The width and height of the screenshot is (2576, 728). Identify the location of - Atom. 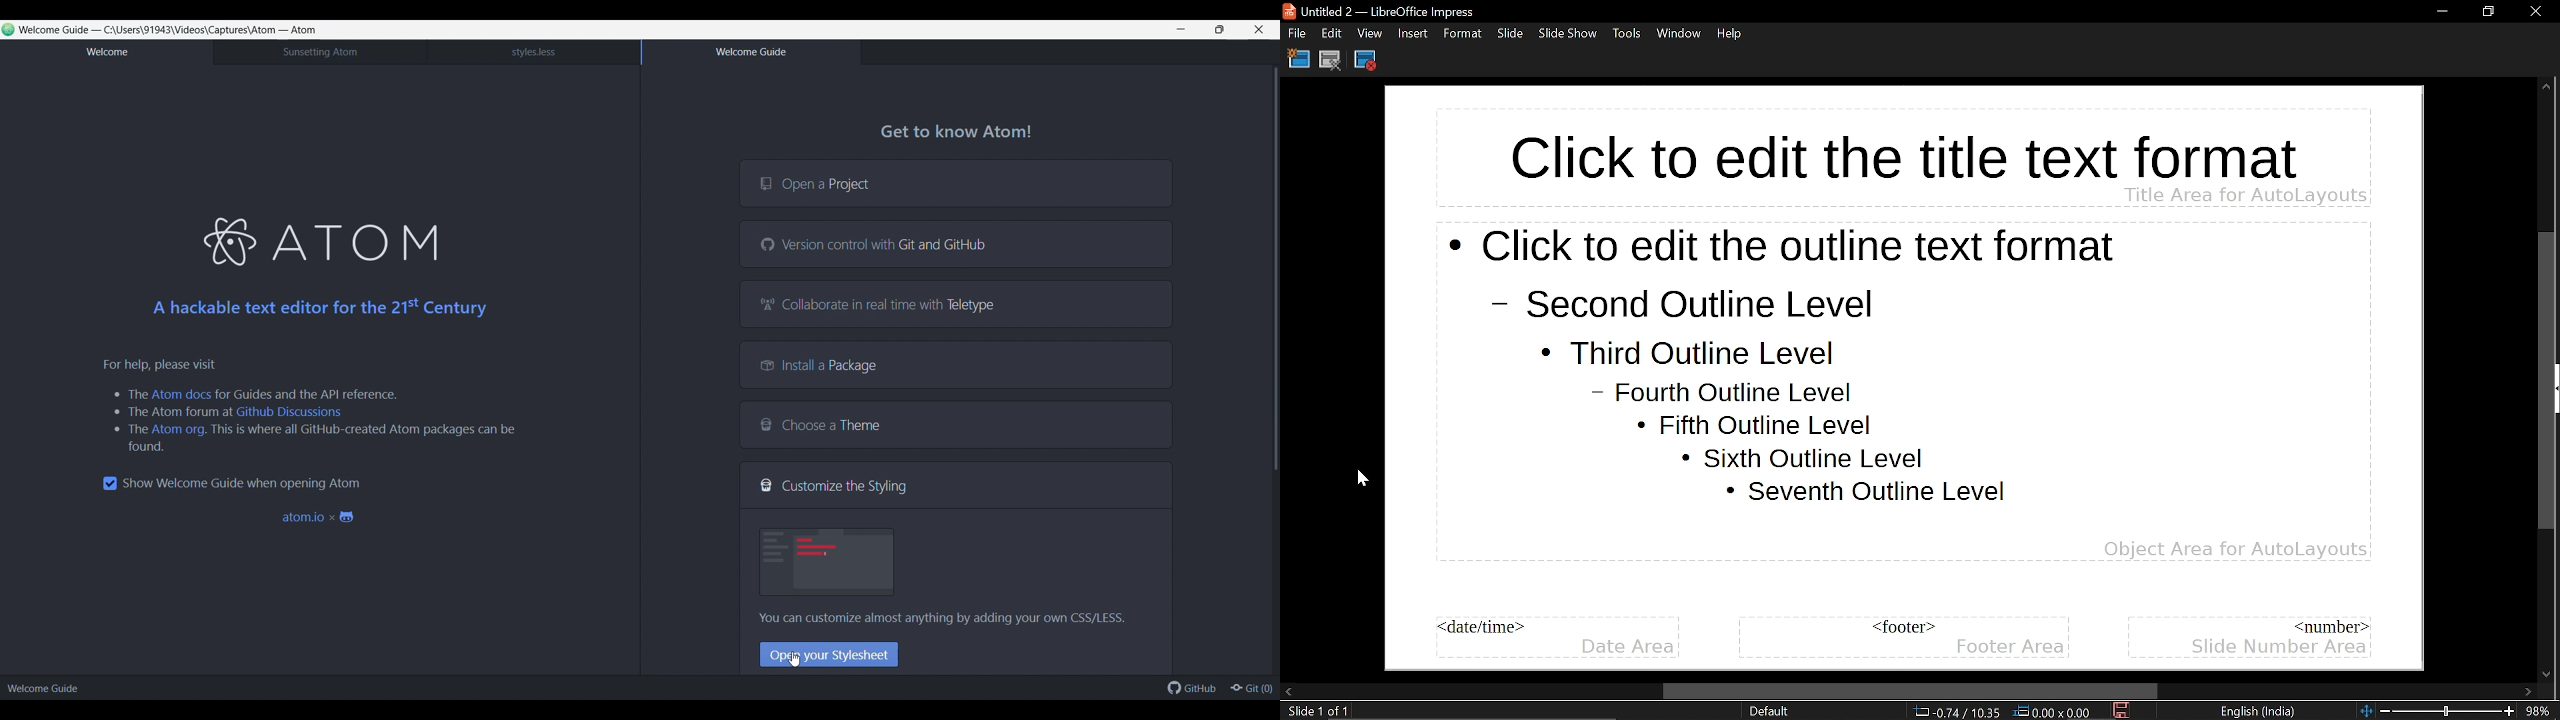
(299, 30).